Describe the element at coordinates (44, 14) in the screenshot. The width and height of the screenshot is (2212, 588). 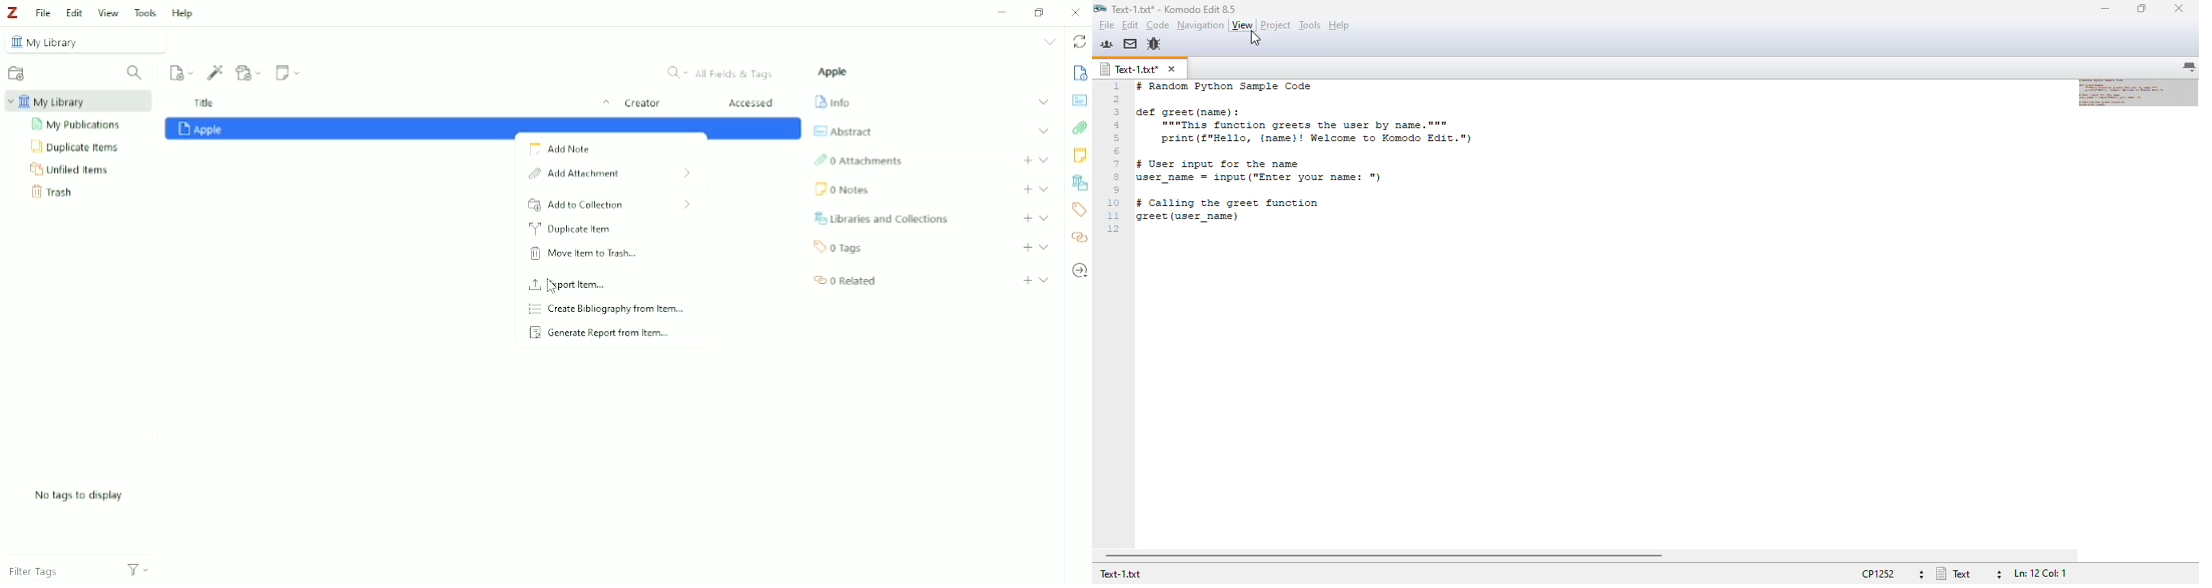
I see `File` at that location.